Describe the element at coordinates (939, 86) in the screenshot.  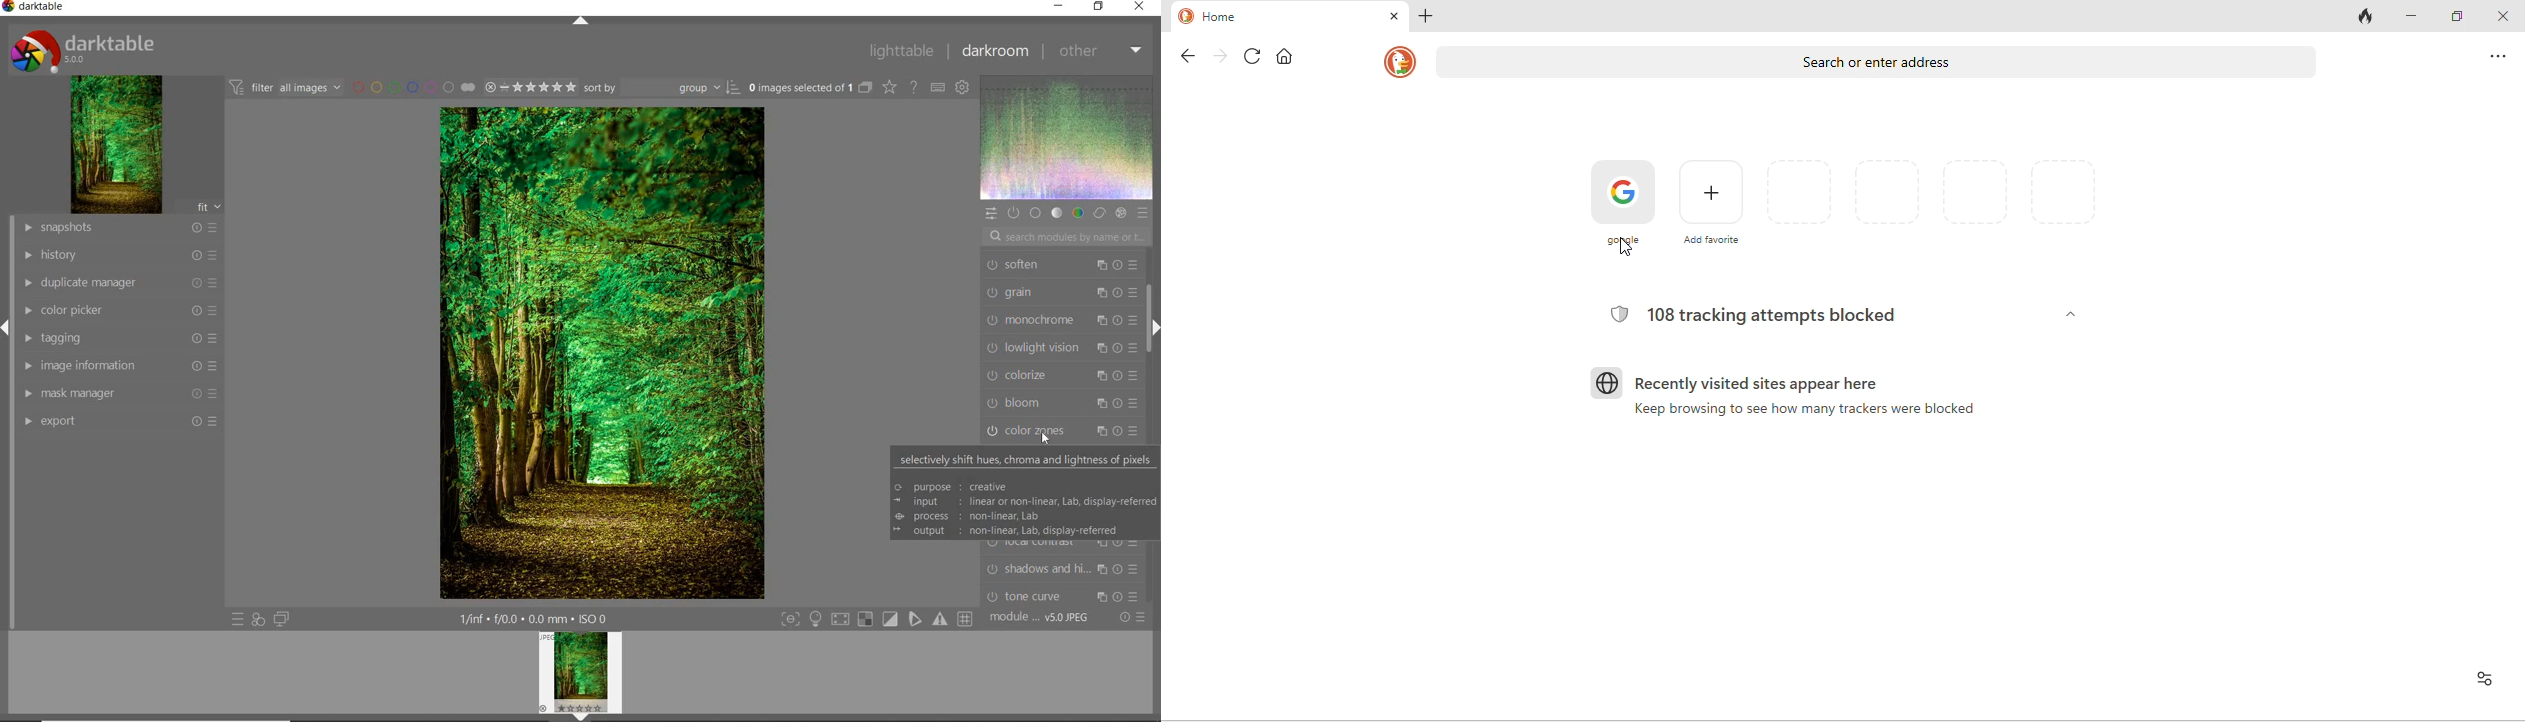
I see `DEFINE KEYBOARD SHOTCUT` at that location.